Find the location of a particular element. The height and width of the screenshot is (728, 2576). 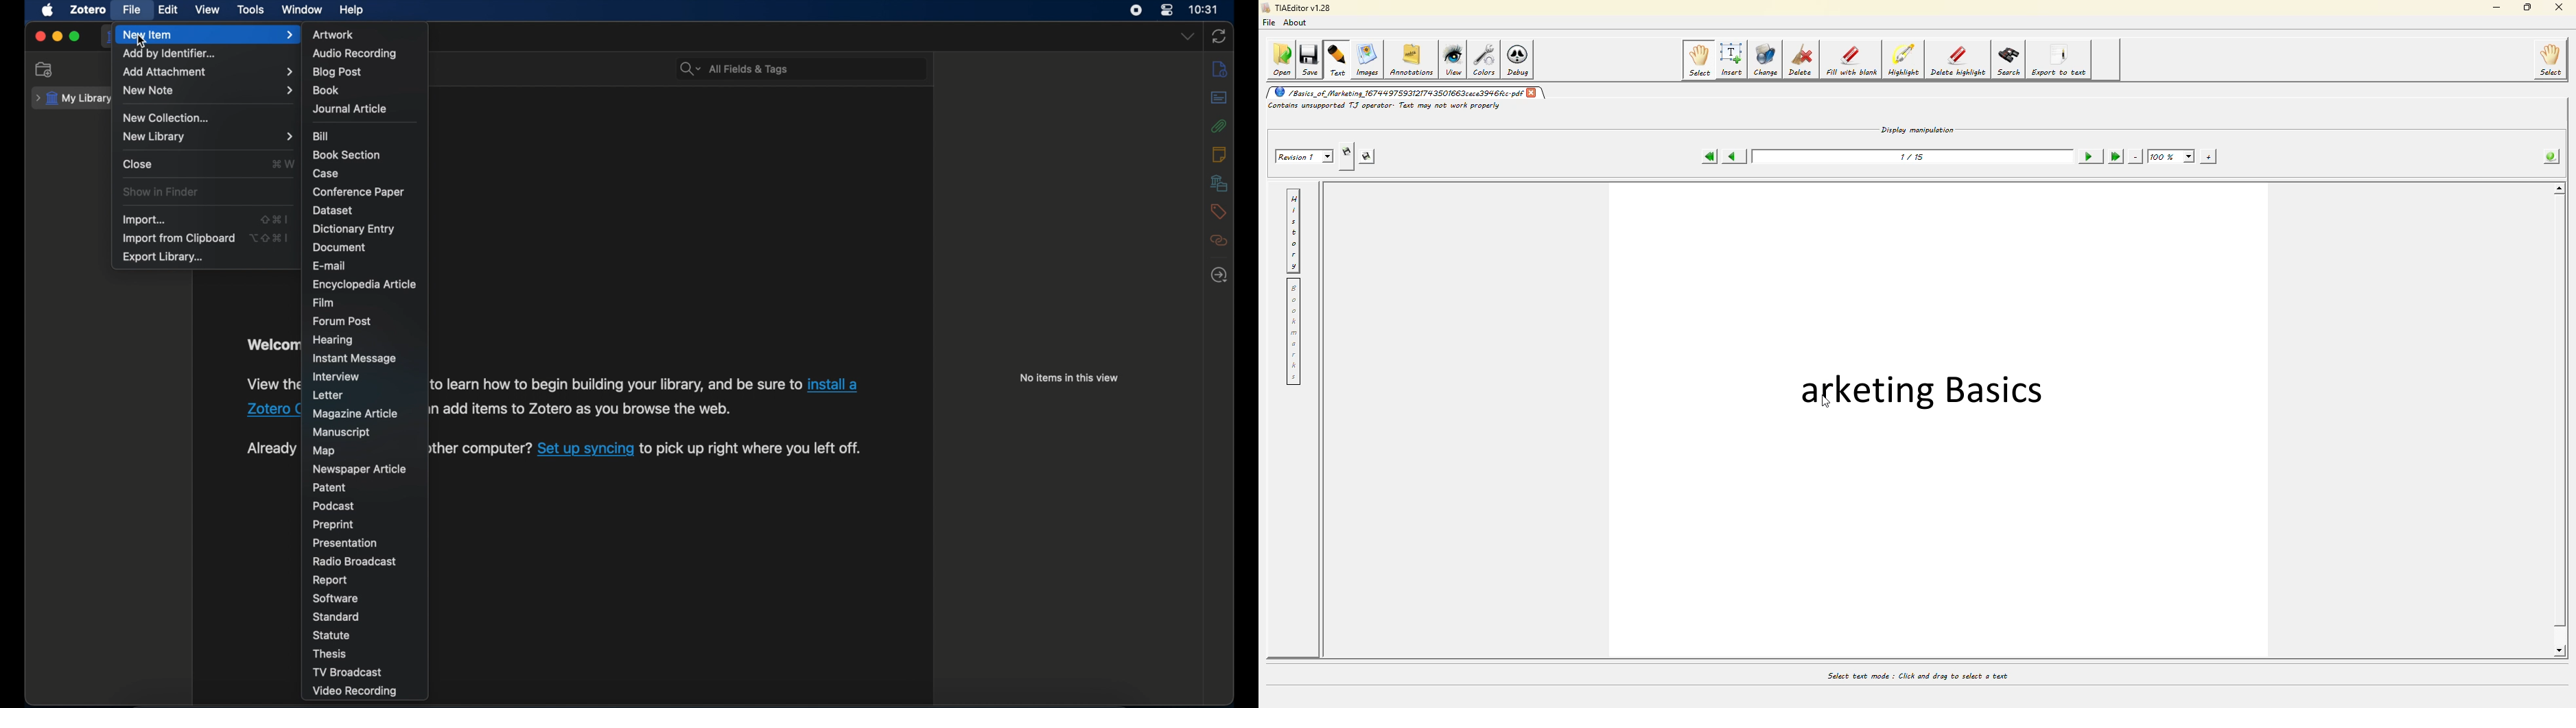

standard is located at coordinates (335, 616).